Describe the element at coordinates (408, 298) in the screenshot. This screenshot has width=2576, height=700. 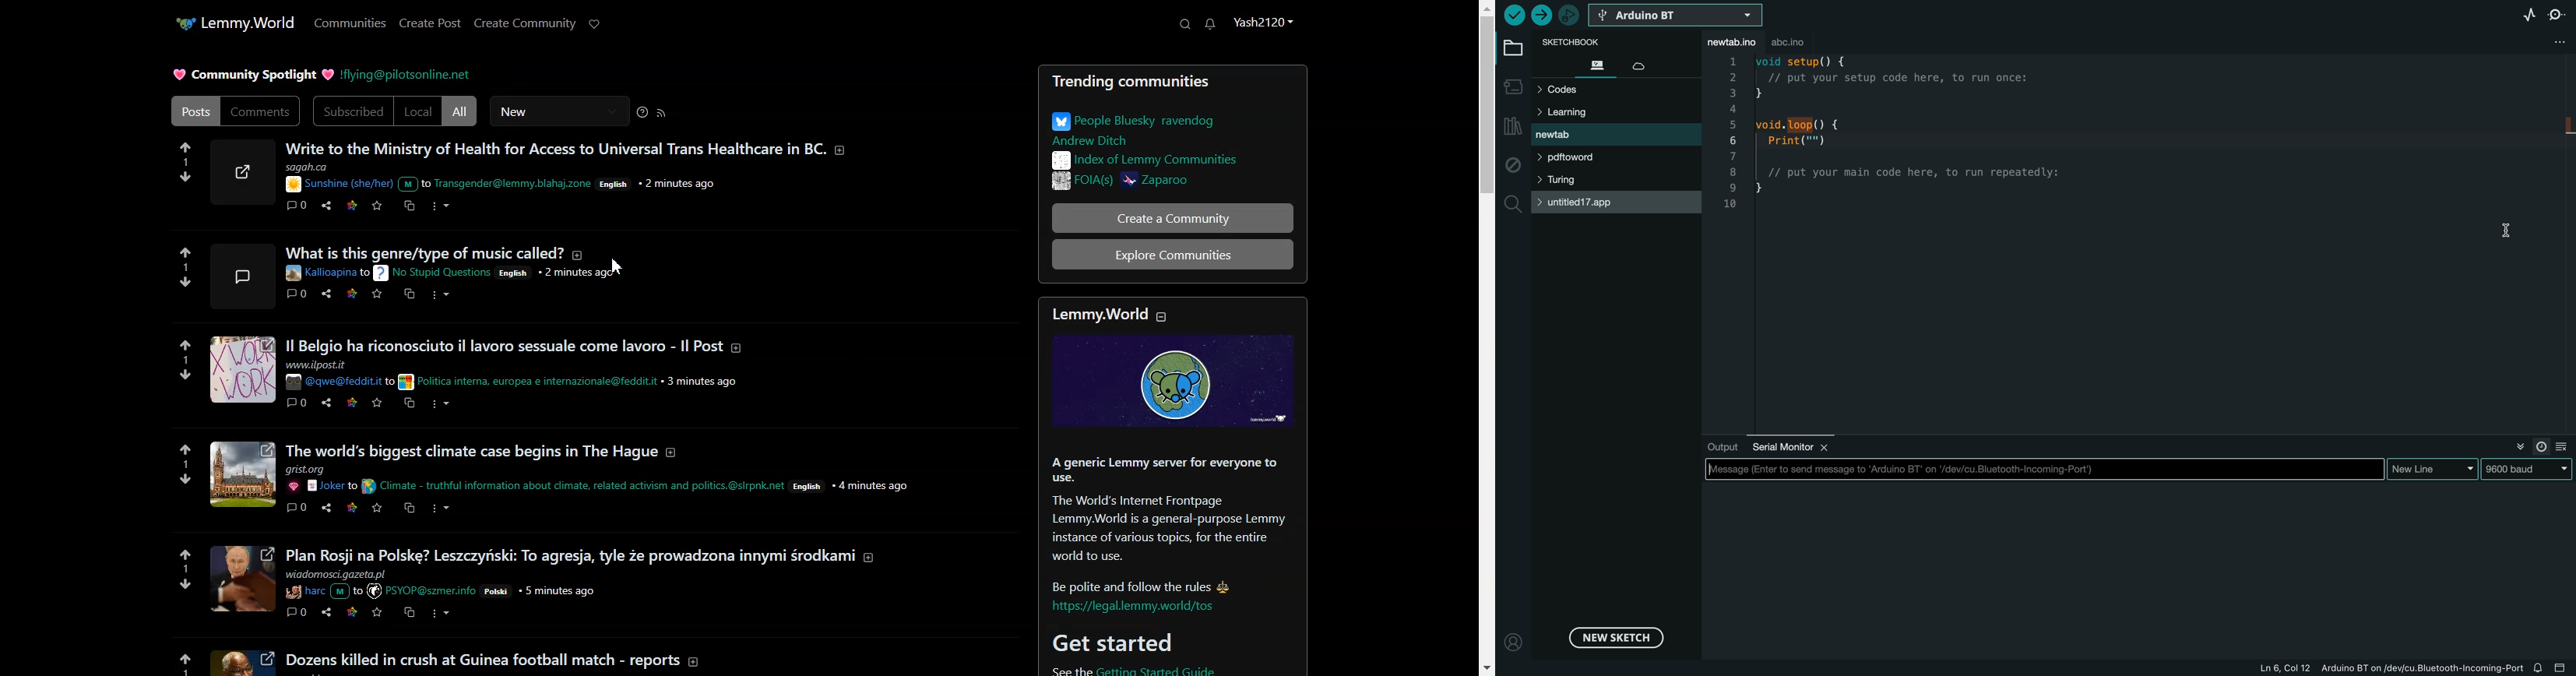
I see `copy` at that location.